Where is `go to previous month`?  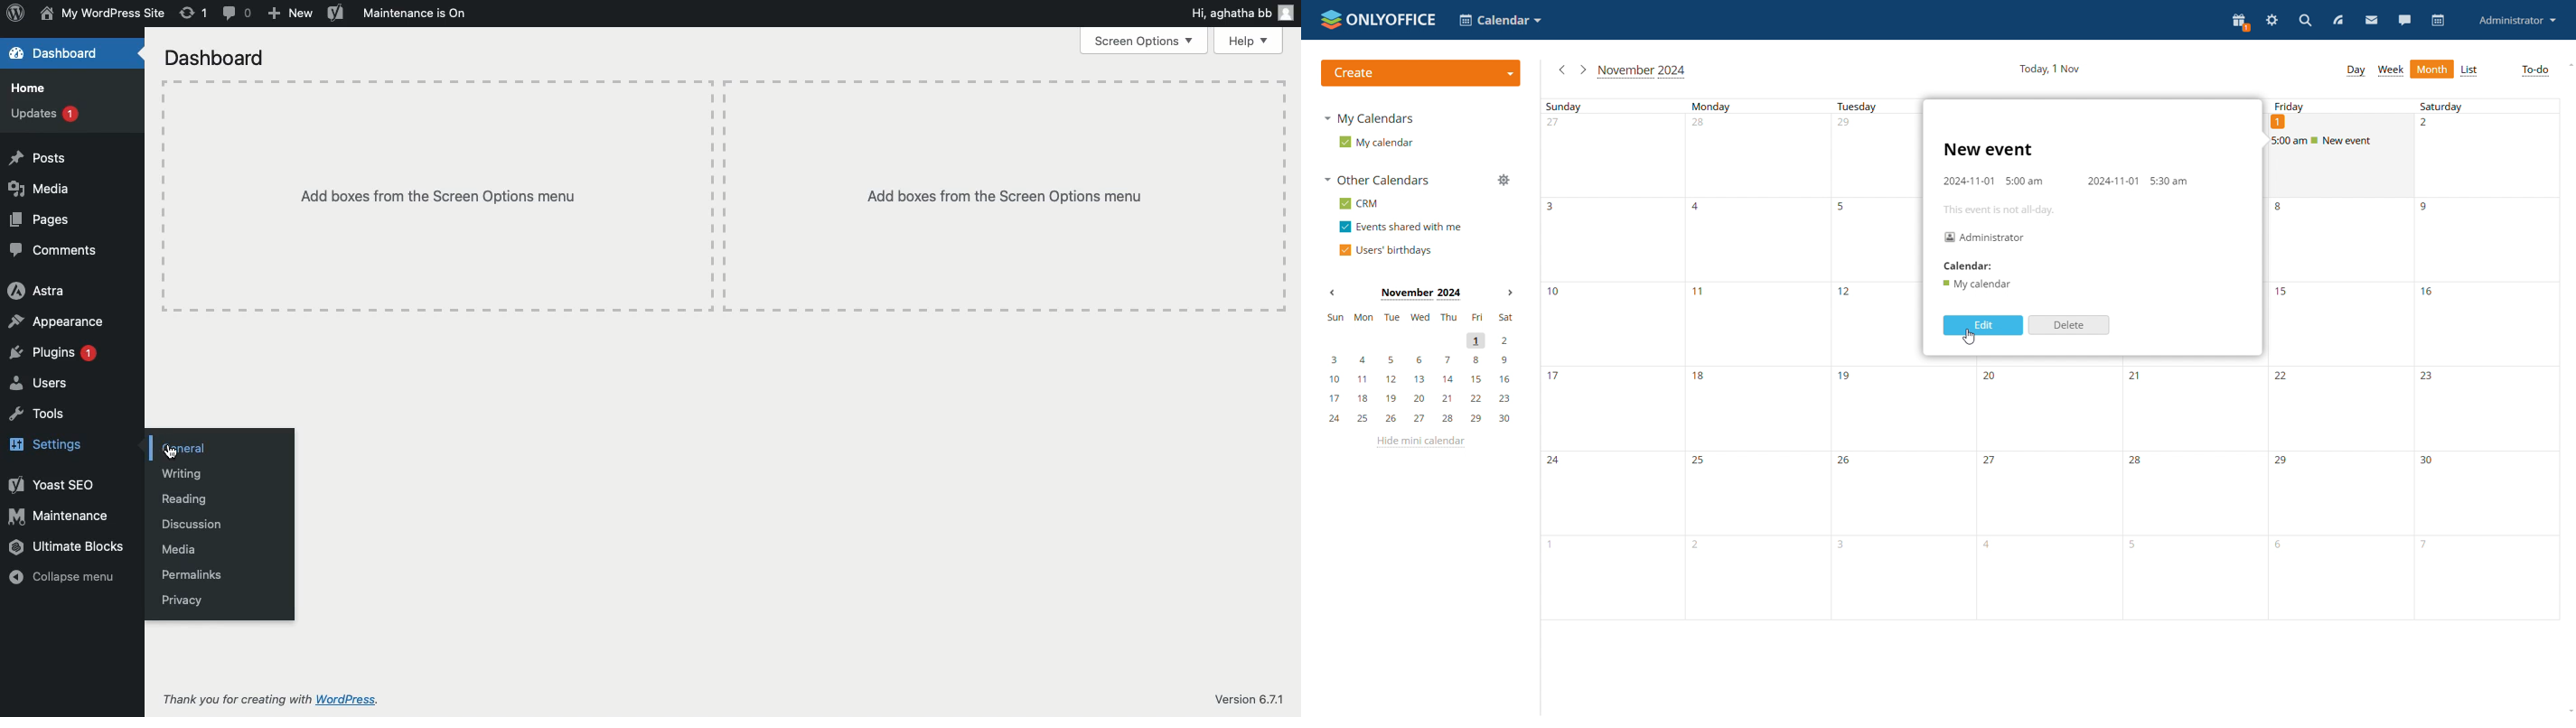
go to previous month is located at coordinates (1561, 70).